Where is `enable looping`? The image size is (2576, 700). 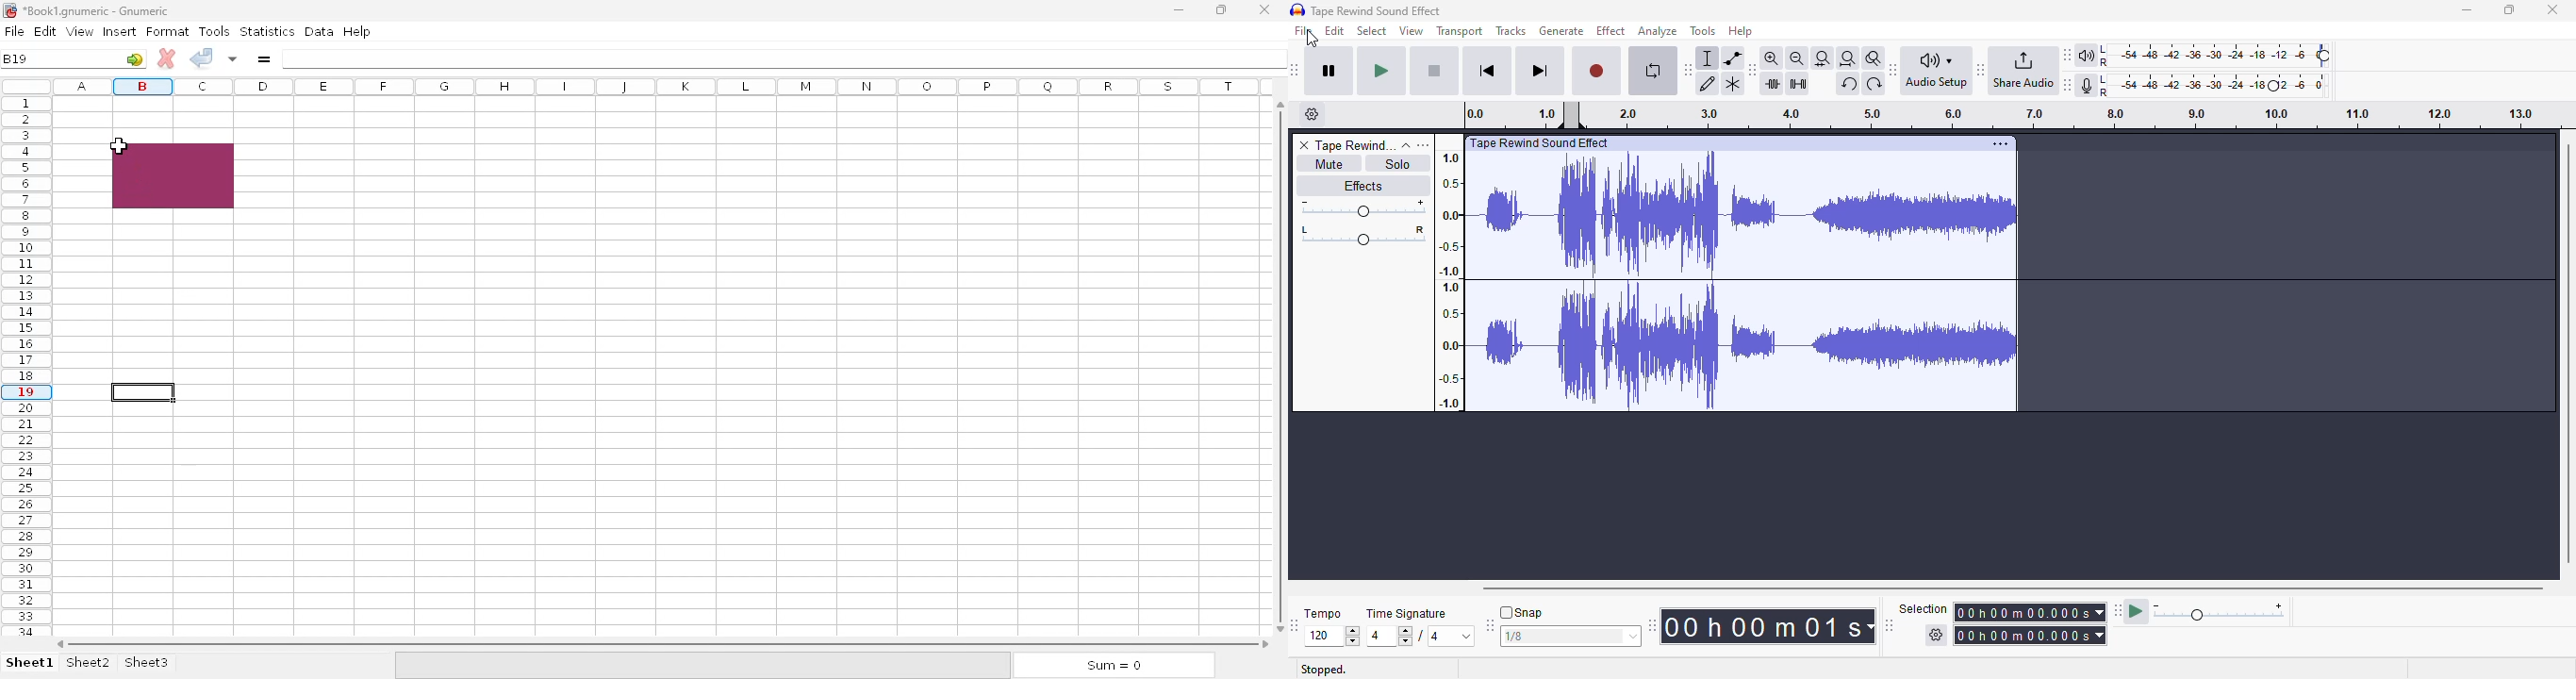 enable looping is located at coordinates (1653, 71).